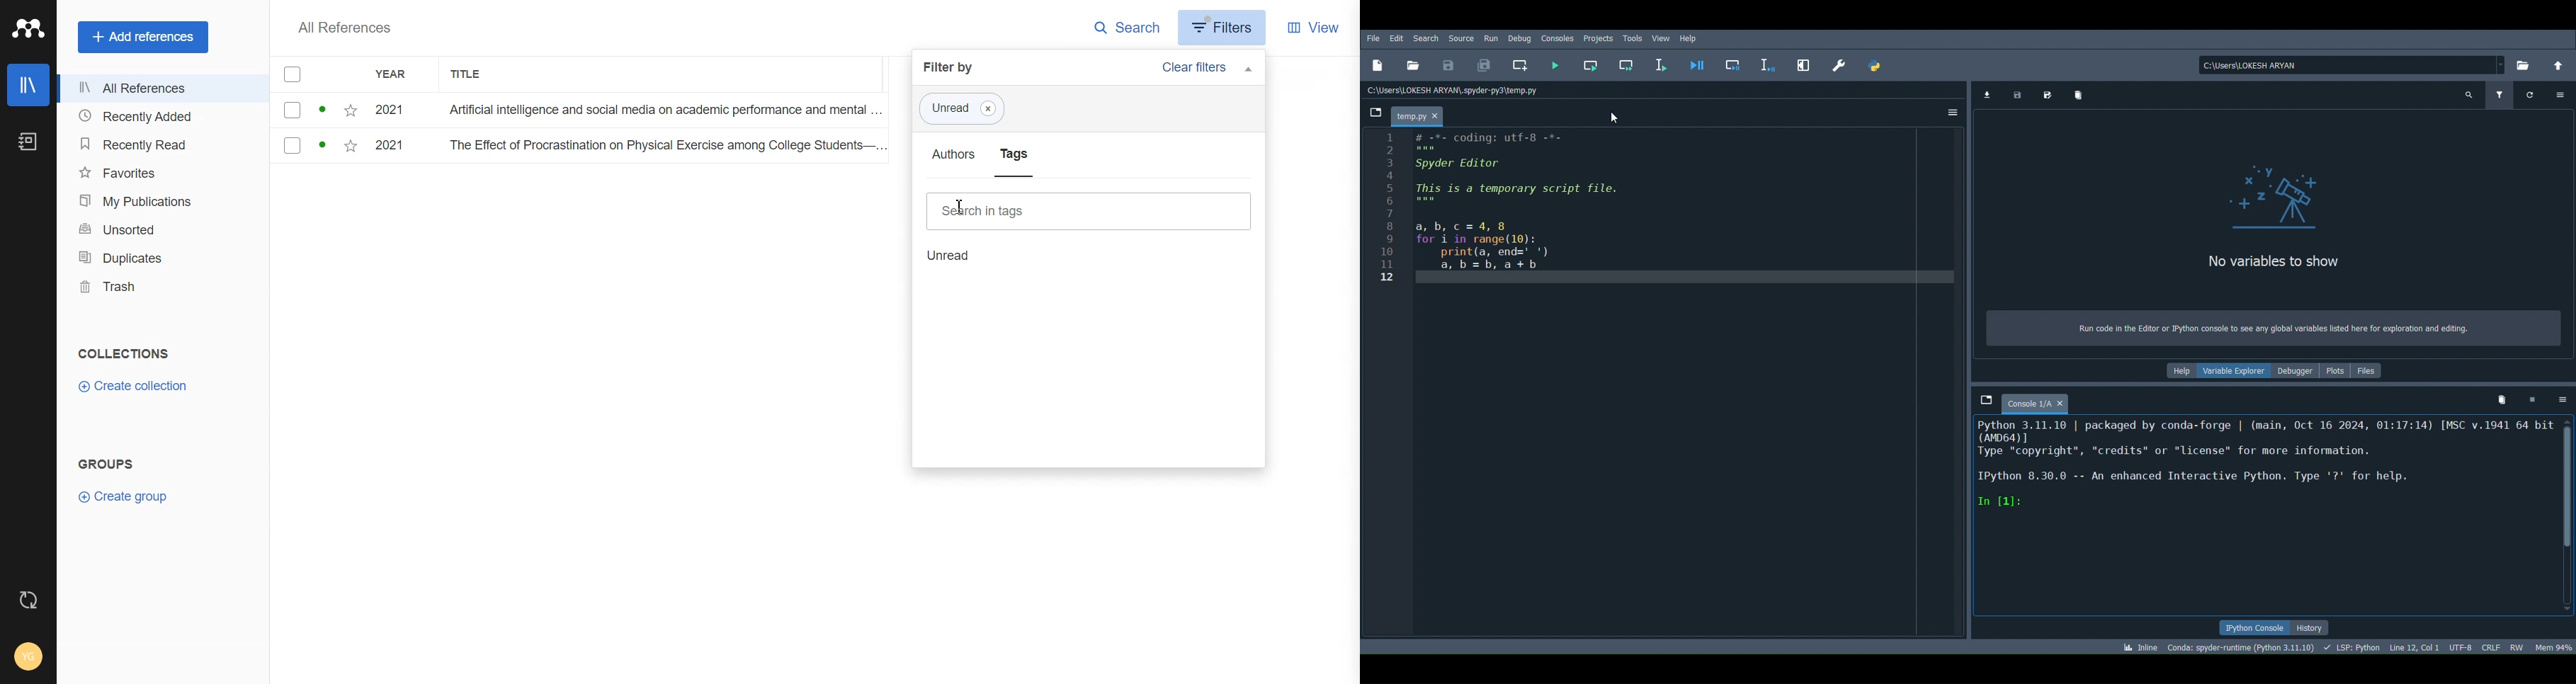 This screenshot has height=700, width=2576. What do you see at coordinates (1553, 67) in the screenshot?
I see `Run file (F5)` at bounding box center [1553, 67].